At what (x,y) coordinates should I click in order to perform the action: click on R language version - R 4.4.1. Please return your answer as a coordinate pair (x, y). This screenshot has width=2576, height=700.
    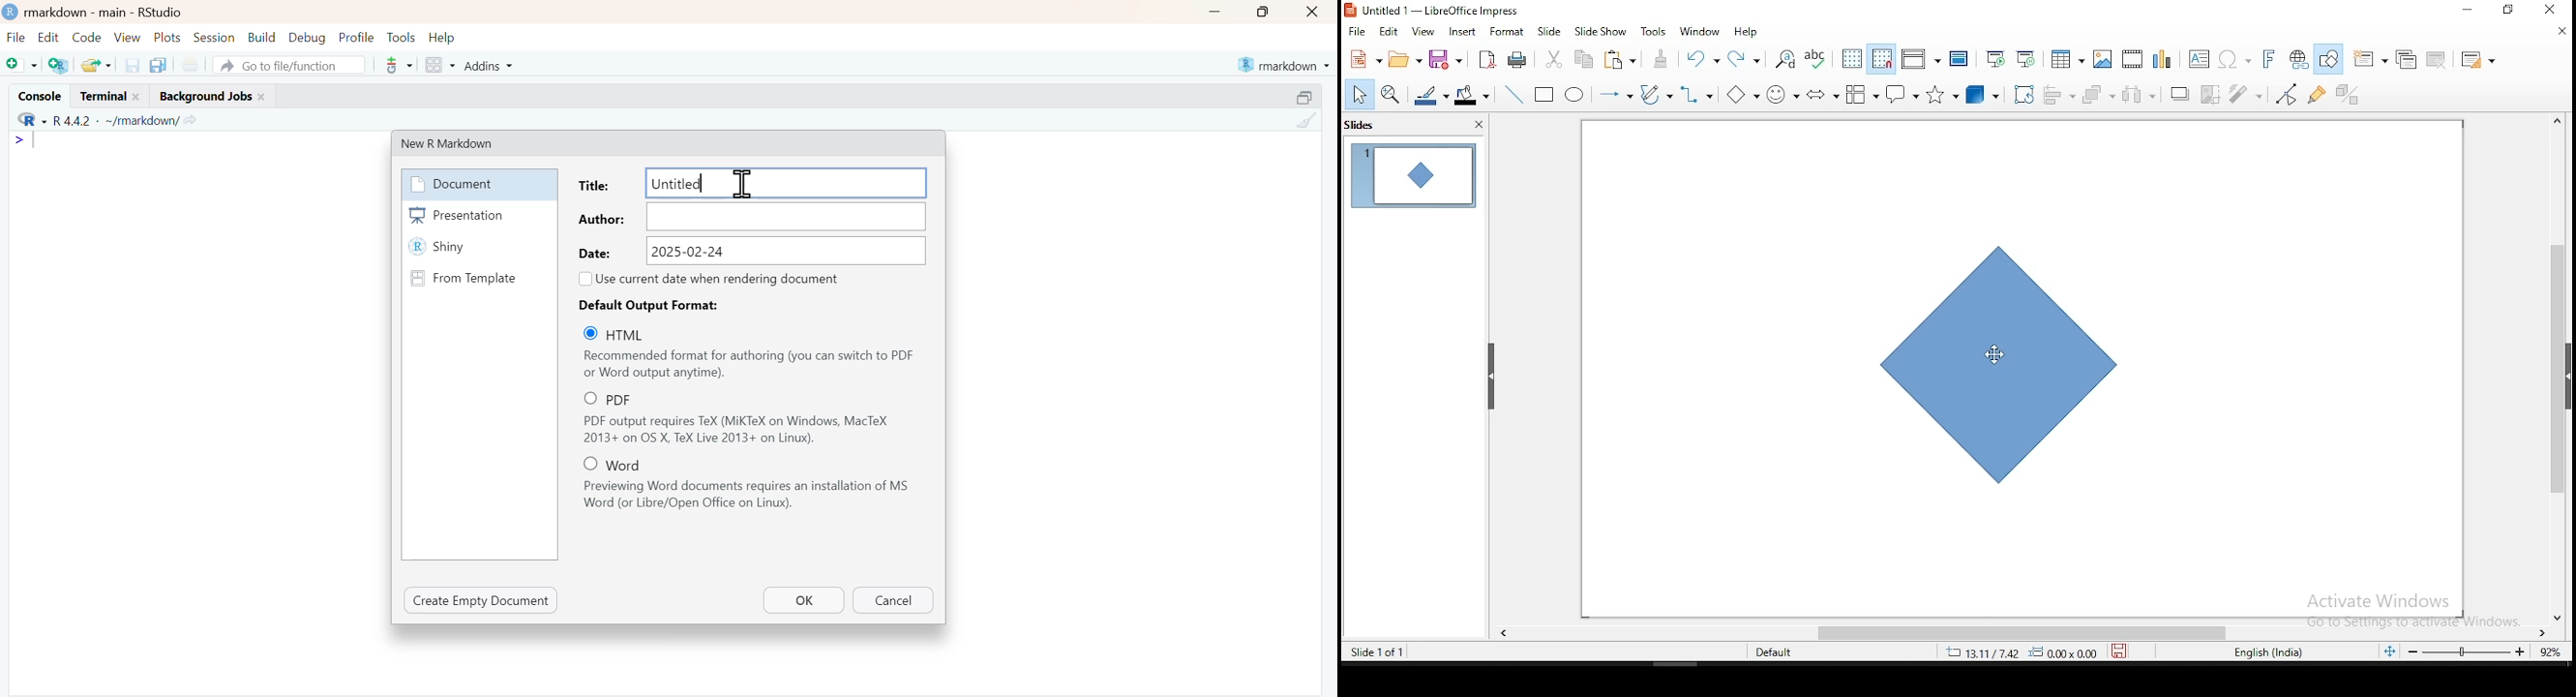
    Looking at the image, I should click on (114, 121).